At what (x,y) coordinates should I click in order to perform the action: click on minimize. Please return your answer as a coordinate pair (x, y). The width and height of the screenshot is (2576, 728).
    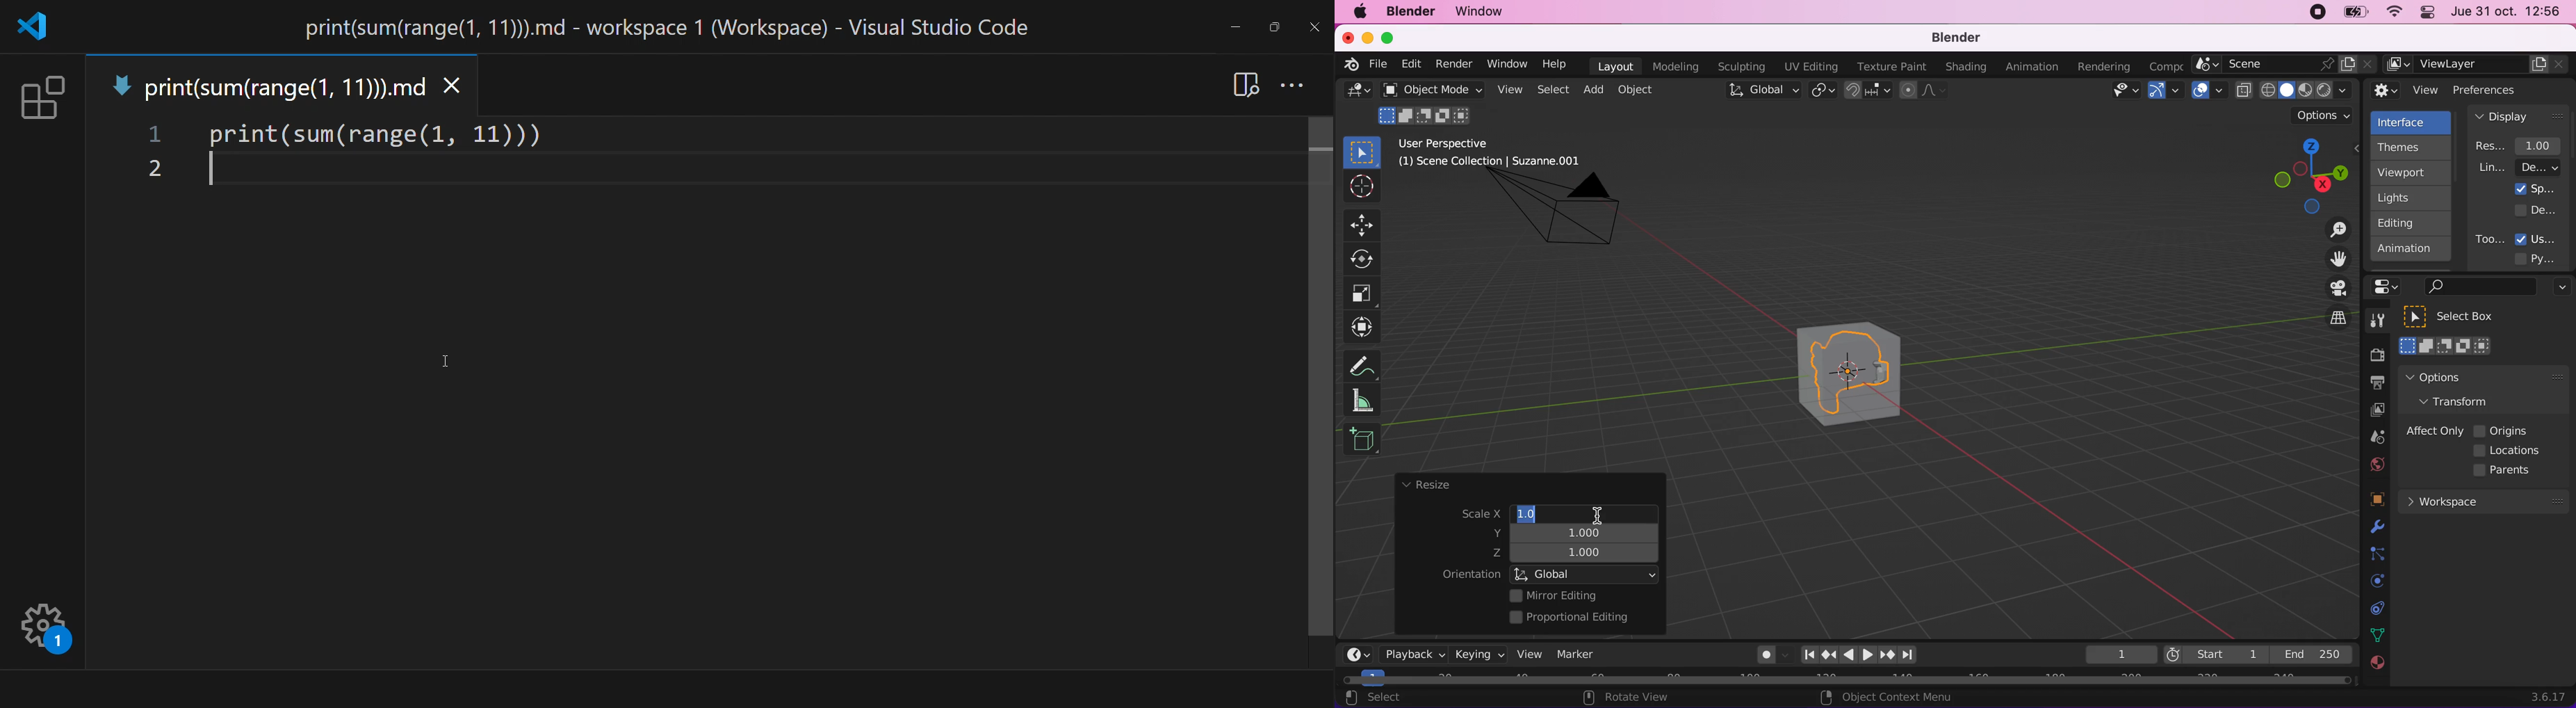
    Looking at the image, I should click on (1233, 31).